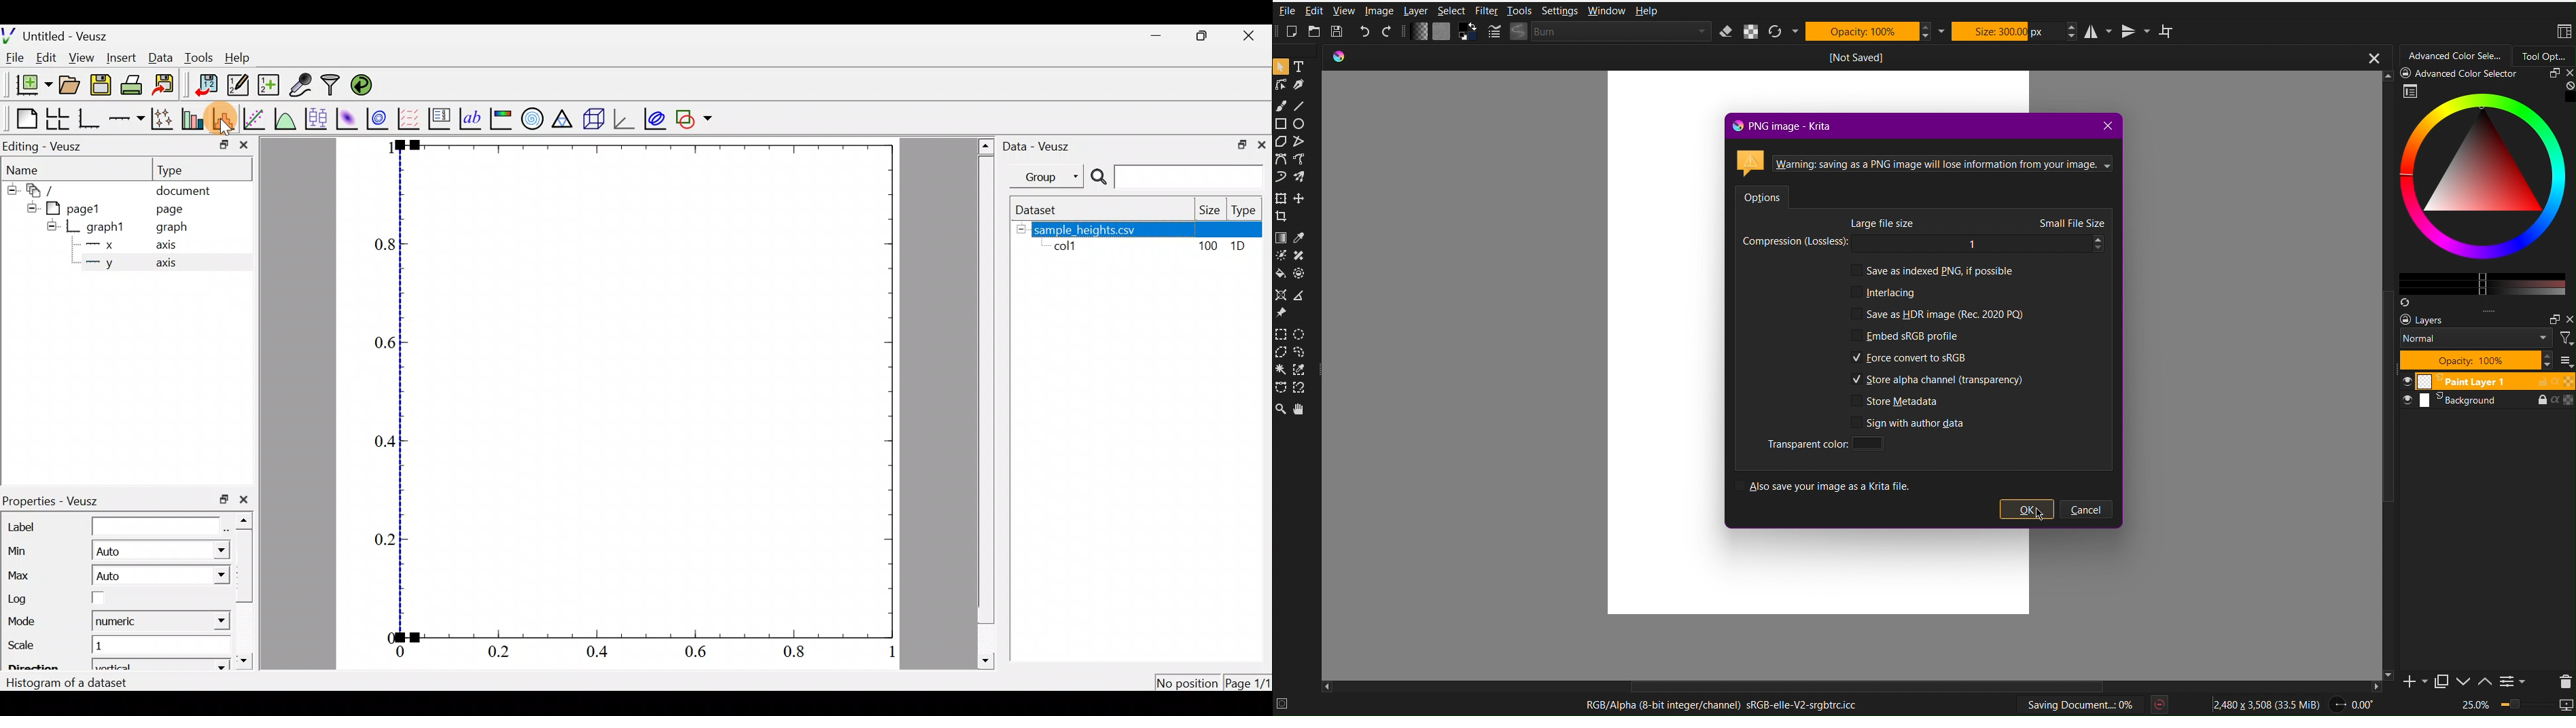  I want to click on Zoom, so click(2515, 706).